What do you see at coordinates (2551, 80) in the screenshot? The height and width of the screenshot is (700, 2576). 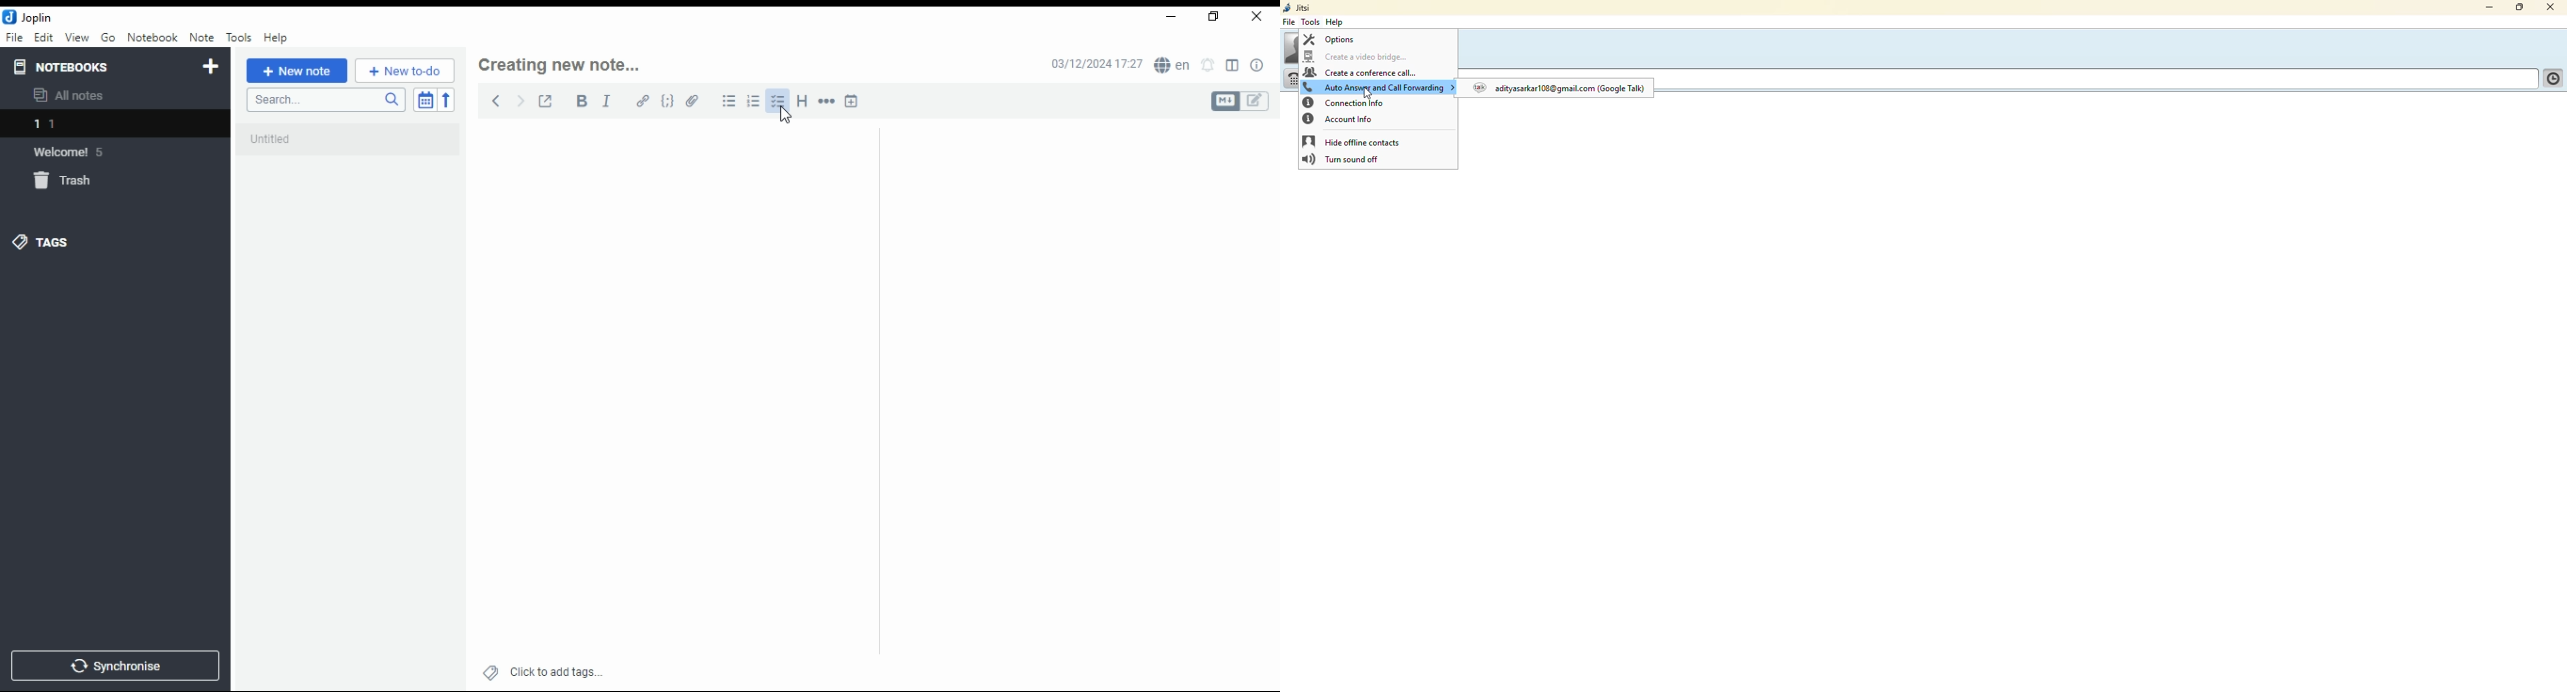 I see `contact list` at bounding box center [2551, 80].